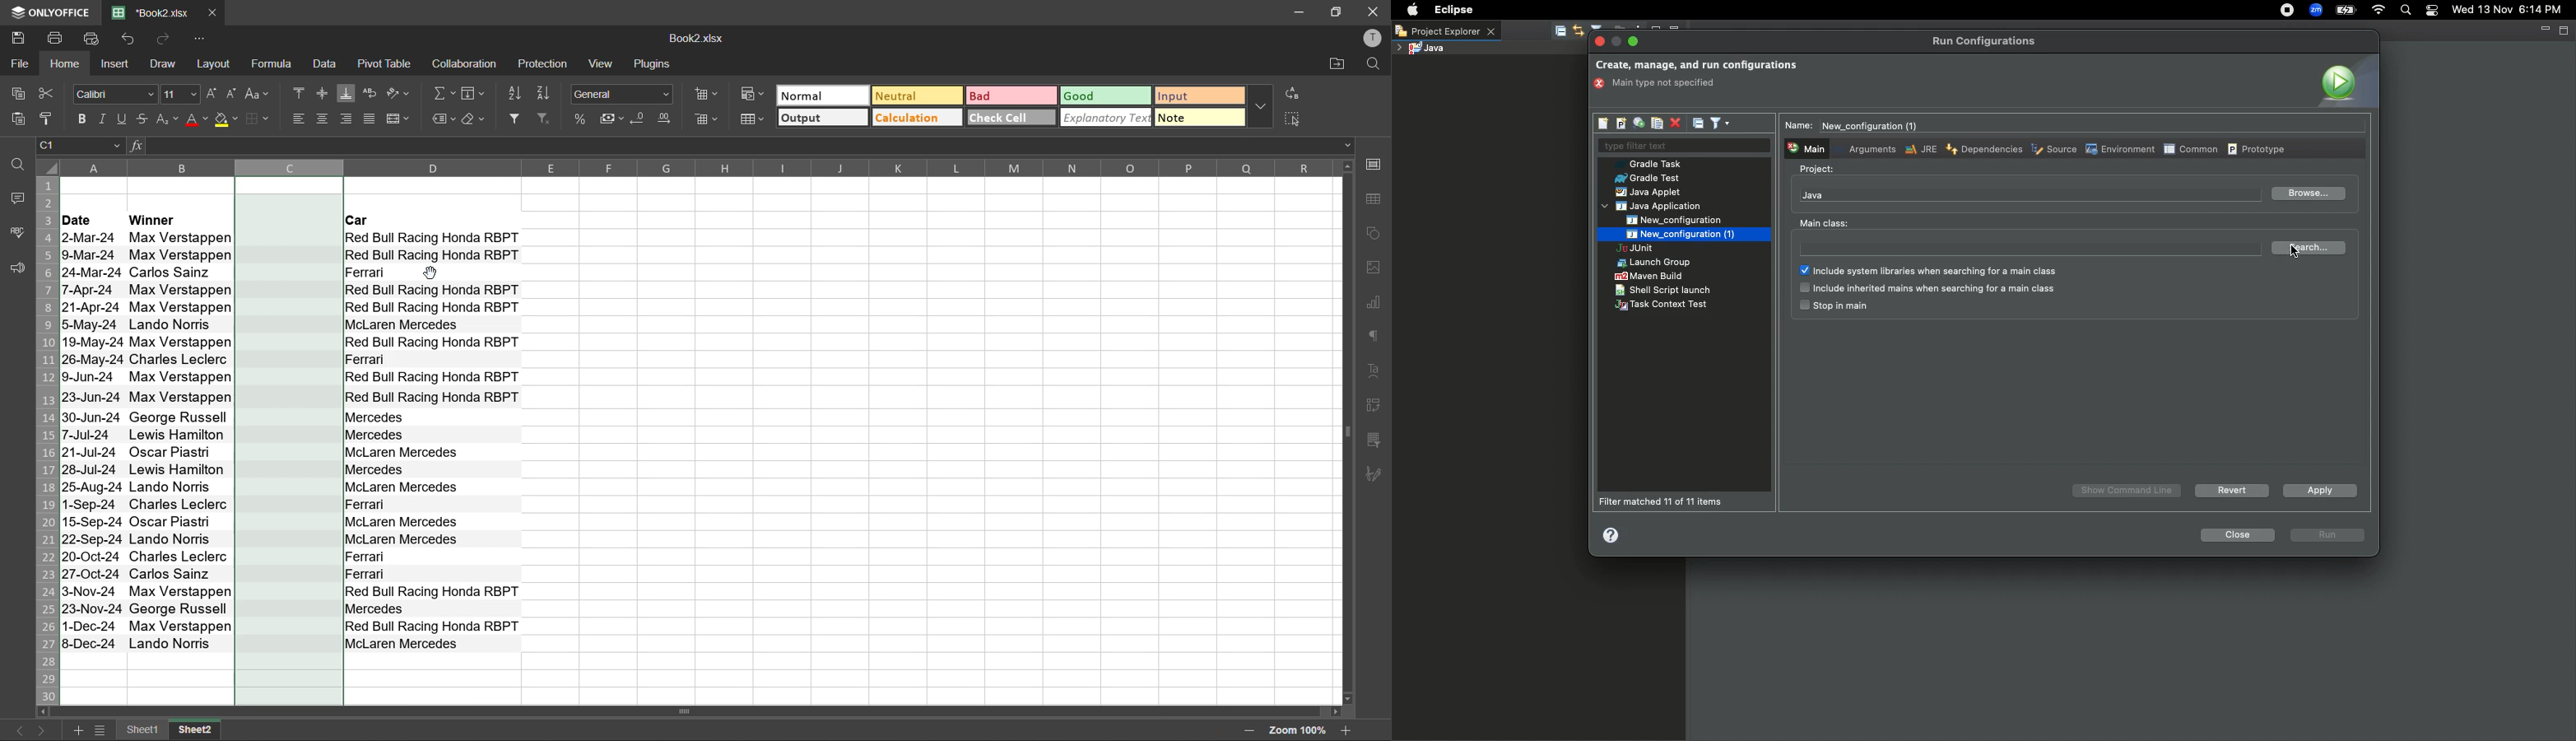 Image resolution: width=2576 pixels, height=756 pixels. I want to click on customize quick access toolbar, so click(201, 39).